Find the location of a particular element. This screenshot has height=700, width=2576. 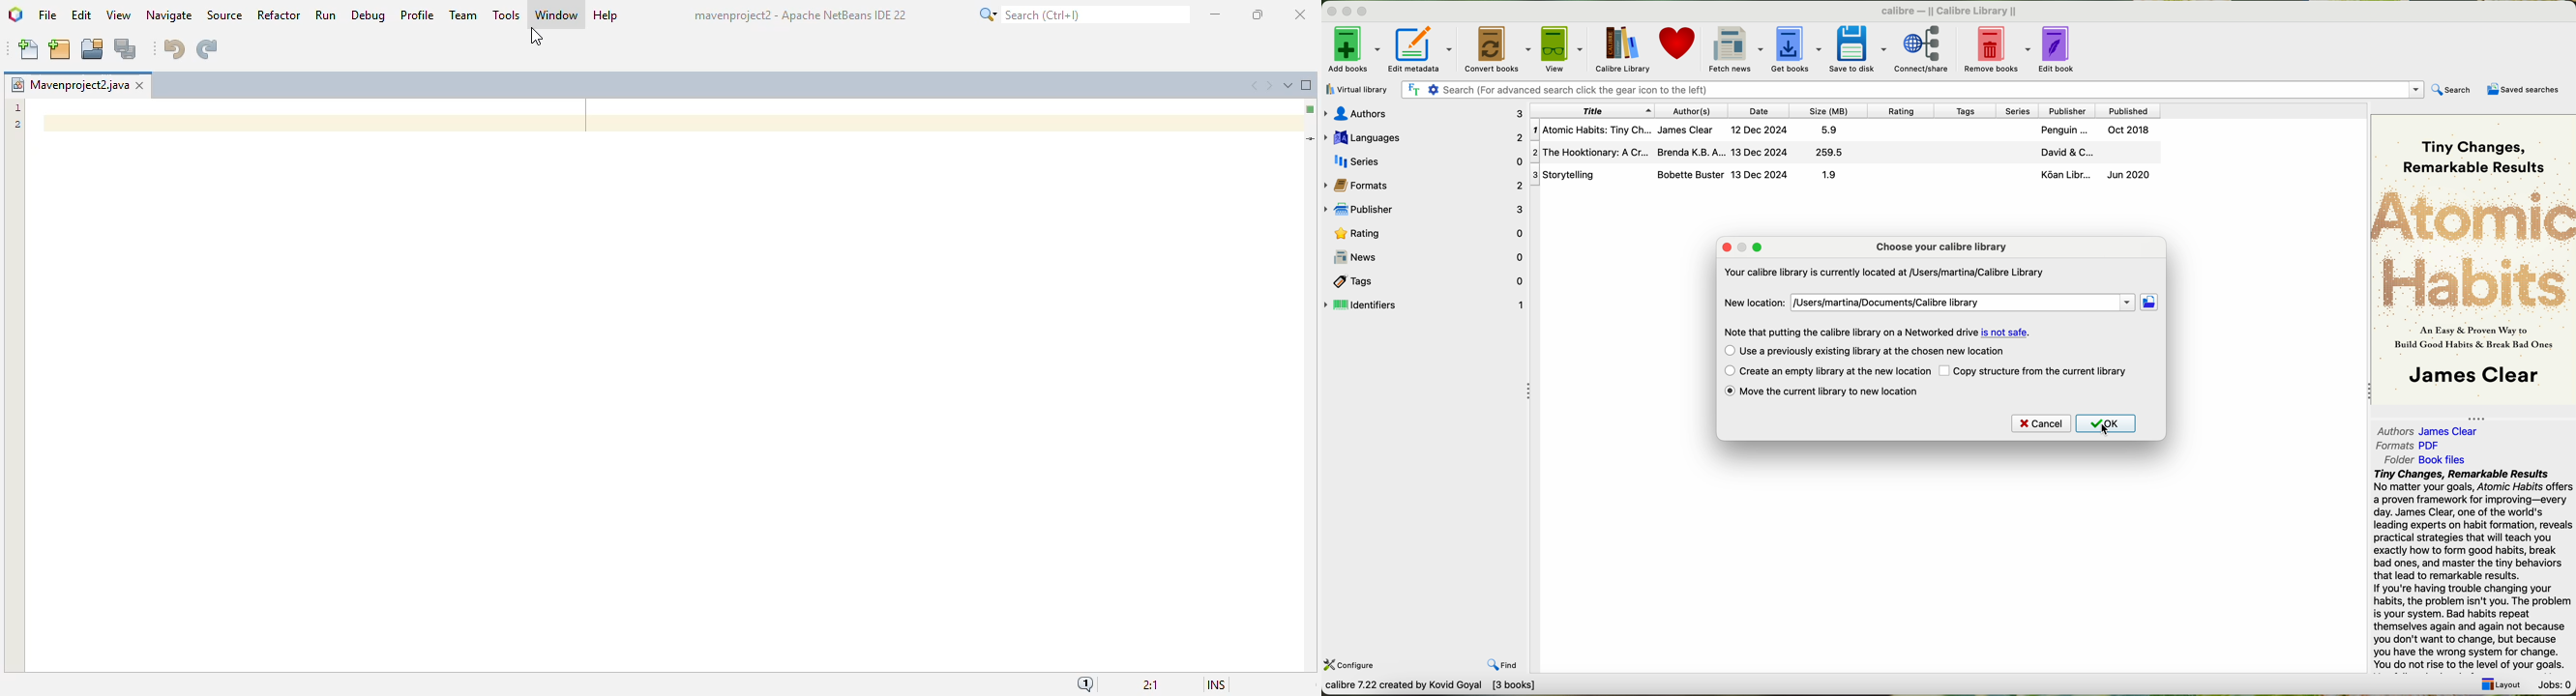

maximize window is located at coordinates (1307, 86).